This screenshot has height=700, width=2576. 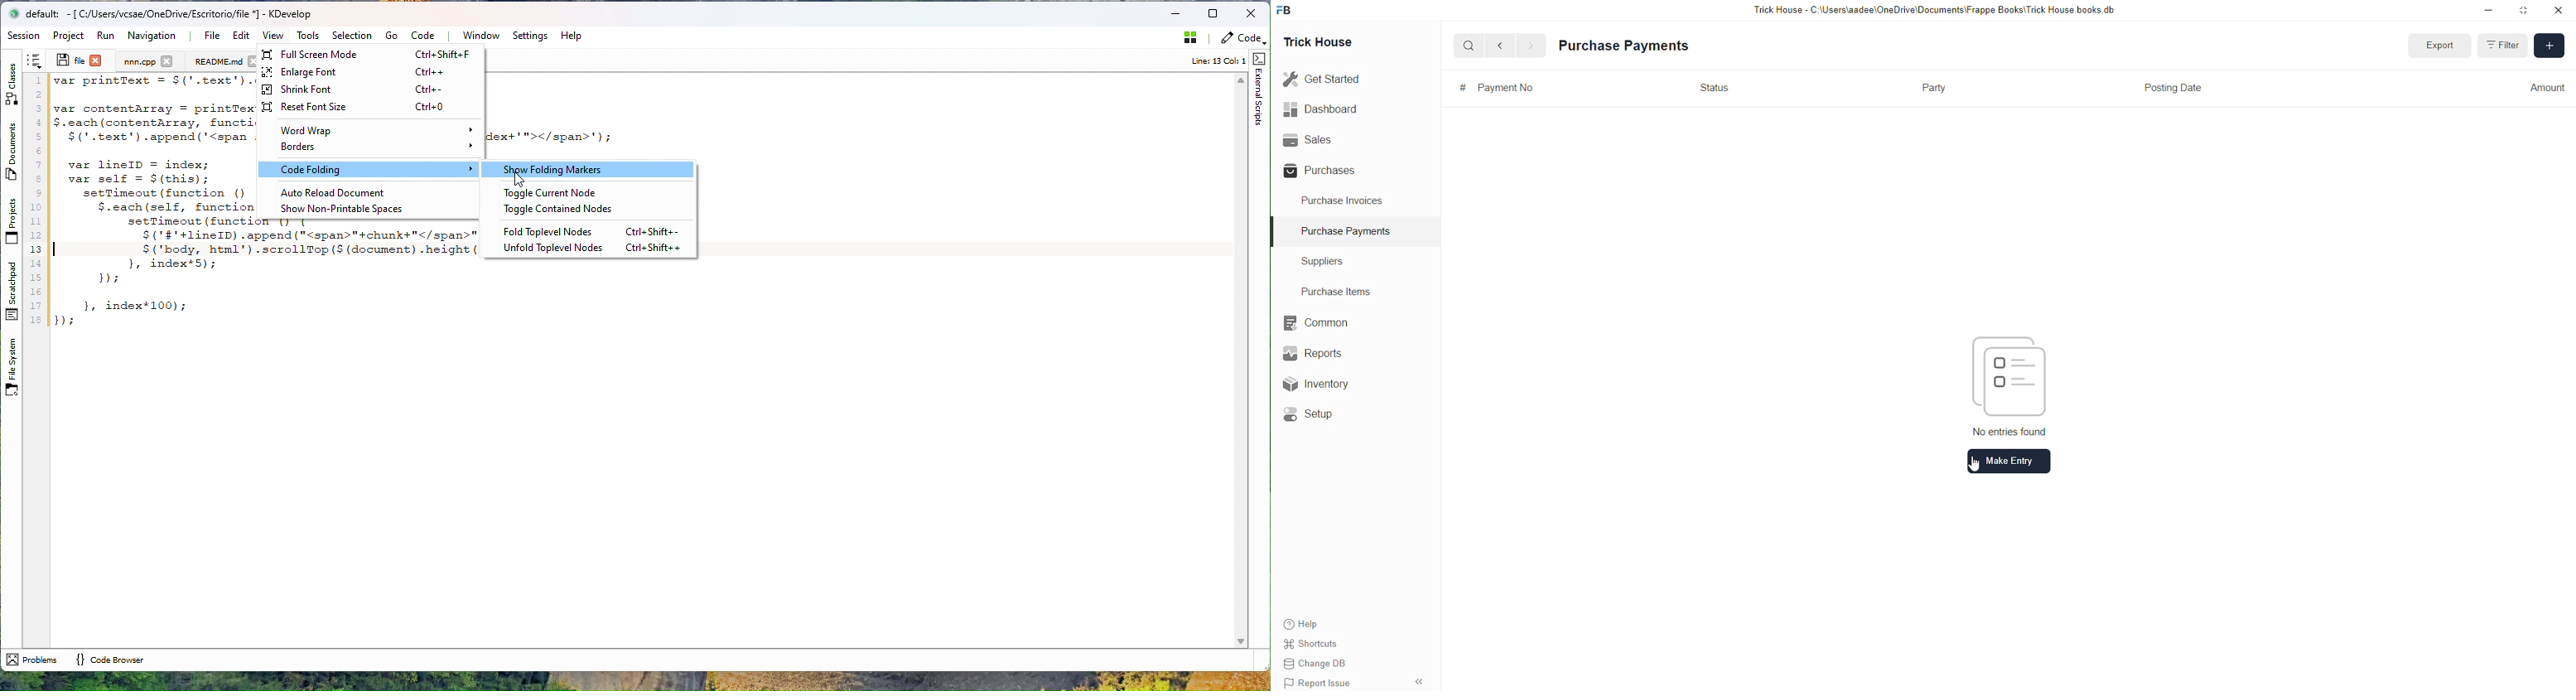 What do you see at coordinates (2010, 461) in the screenshot?
I see ` Make Entry ` at bounding box center [2010, 461].